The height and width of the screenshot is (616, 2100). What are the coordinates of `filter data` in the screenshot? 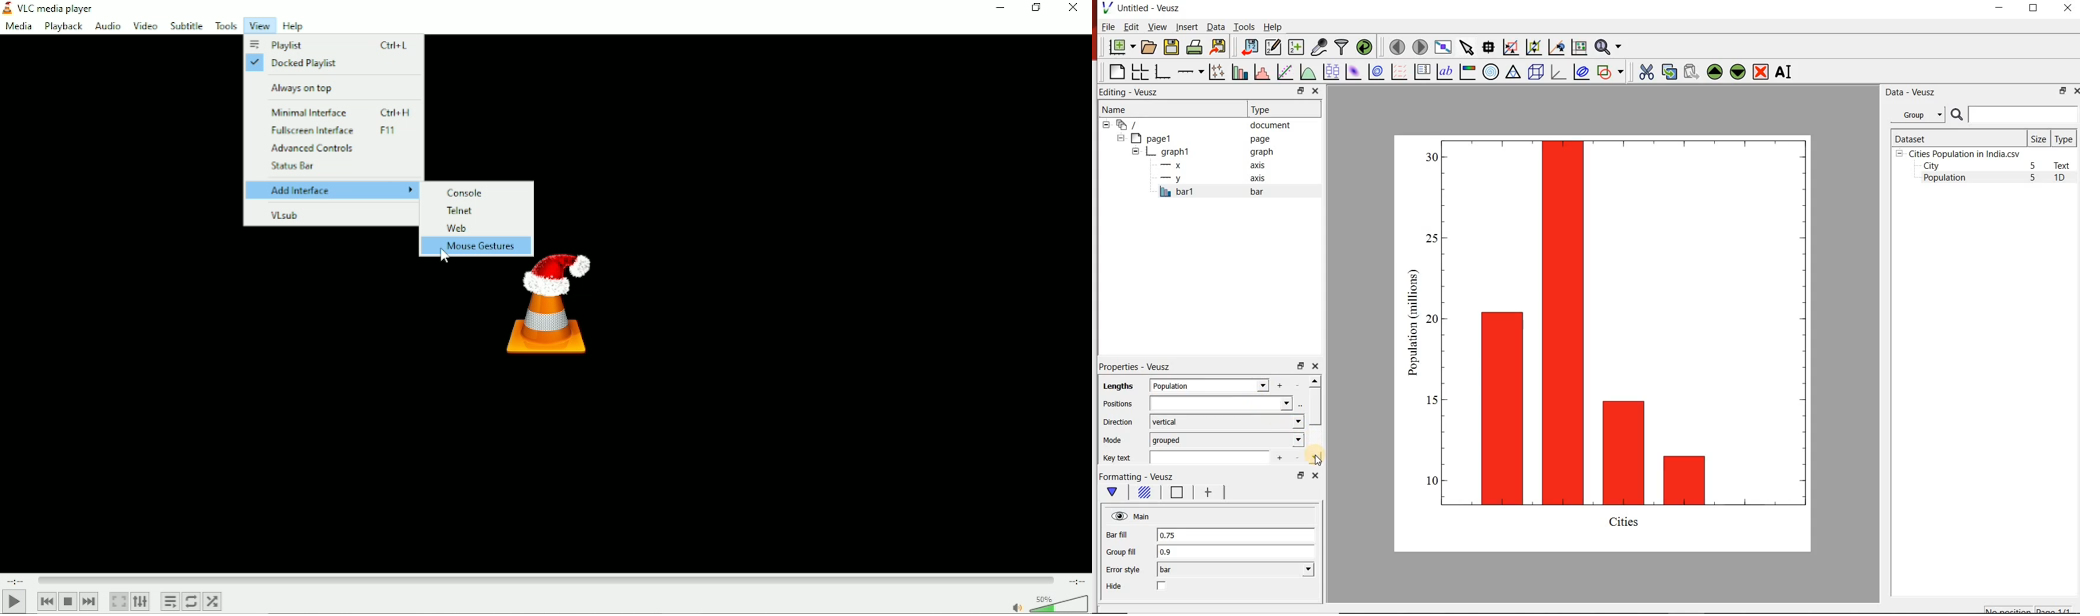 It's located at (1342, 48).